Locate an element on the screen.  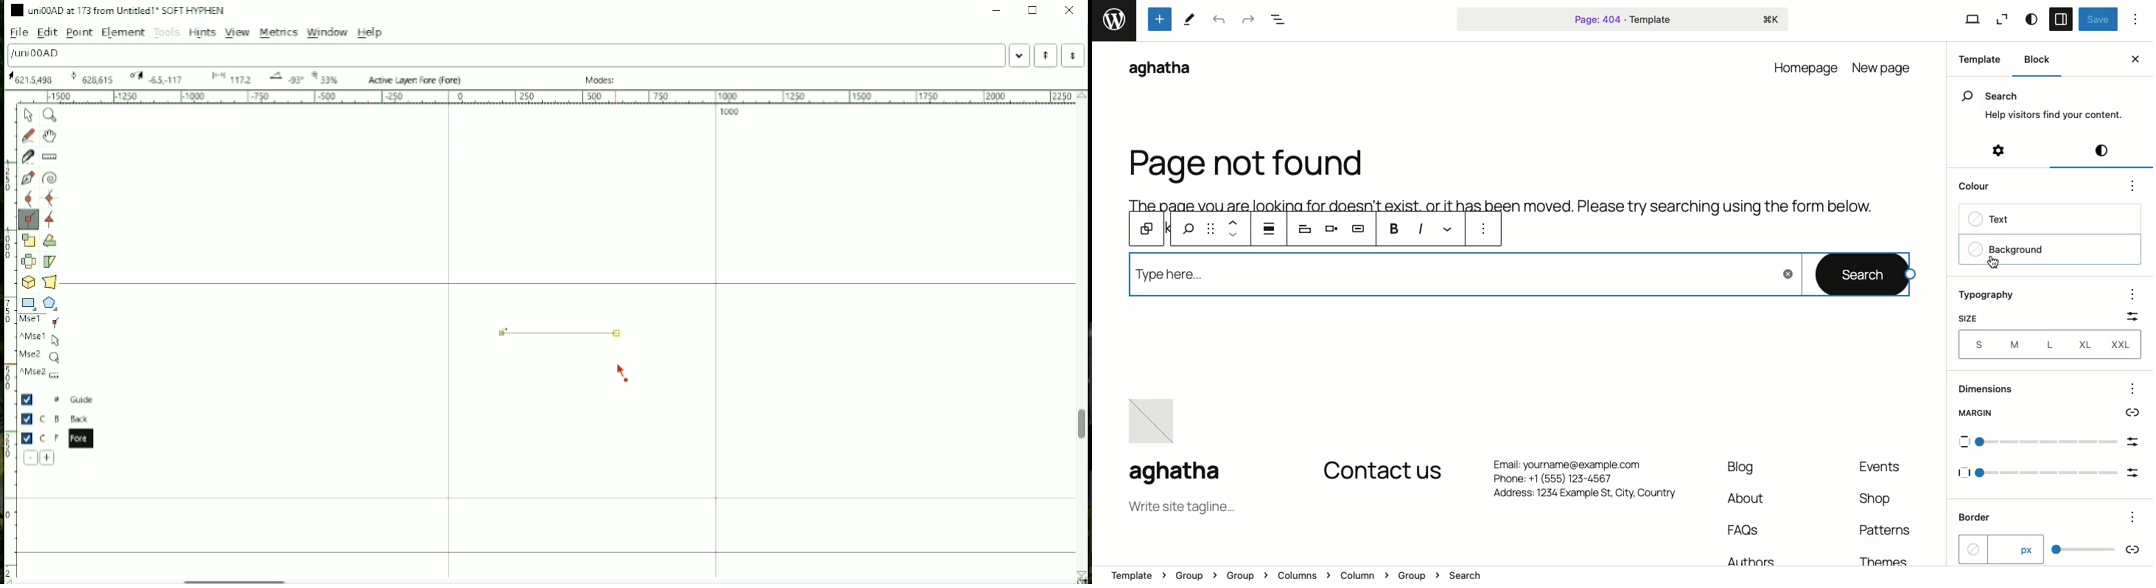
Patterns is located at coordinates (1889, 535).